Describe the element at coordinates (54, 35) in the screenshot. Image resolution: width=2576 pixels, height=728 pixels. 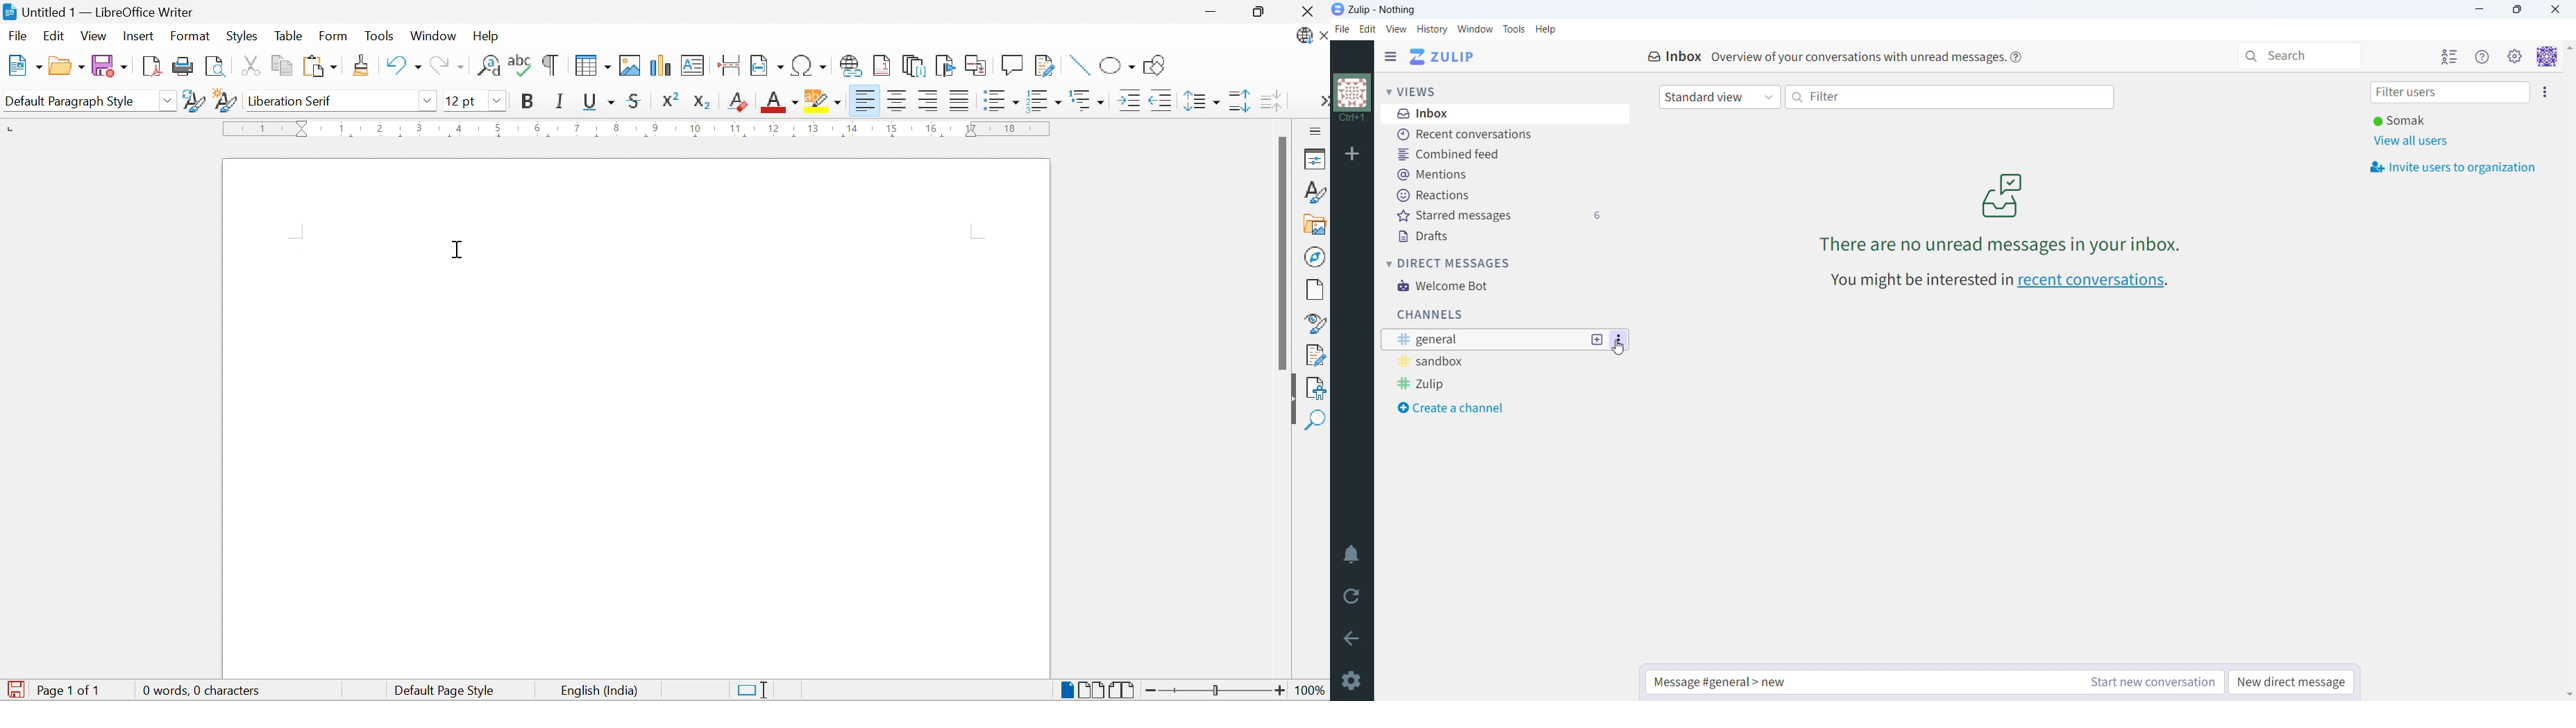
I see `Edit` at that location.